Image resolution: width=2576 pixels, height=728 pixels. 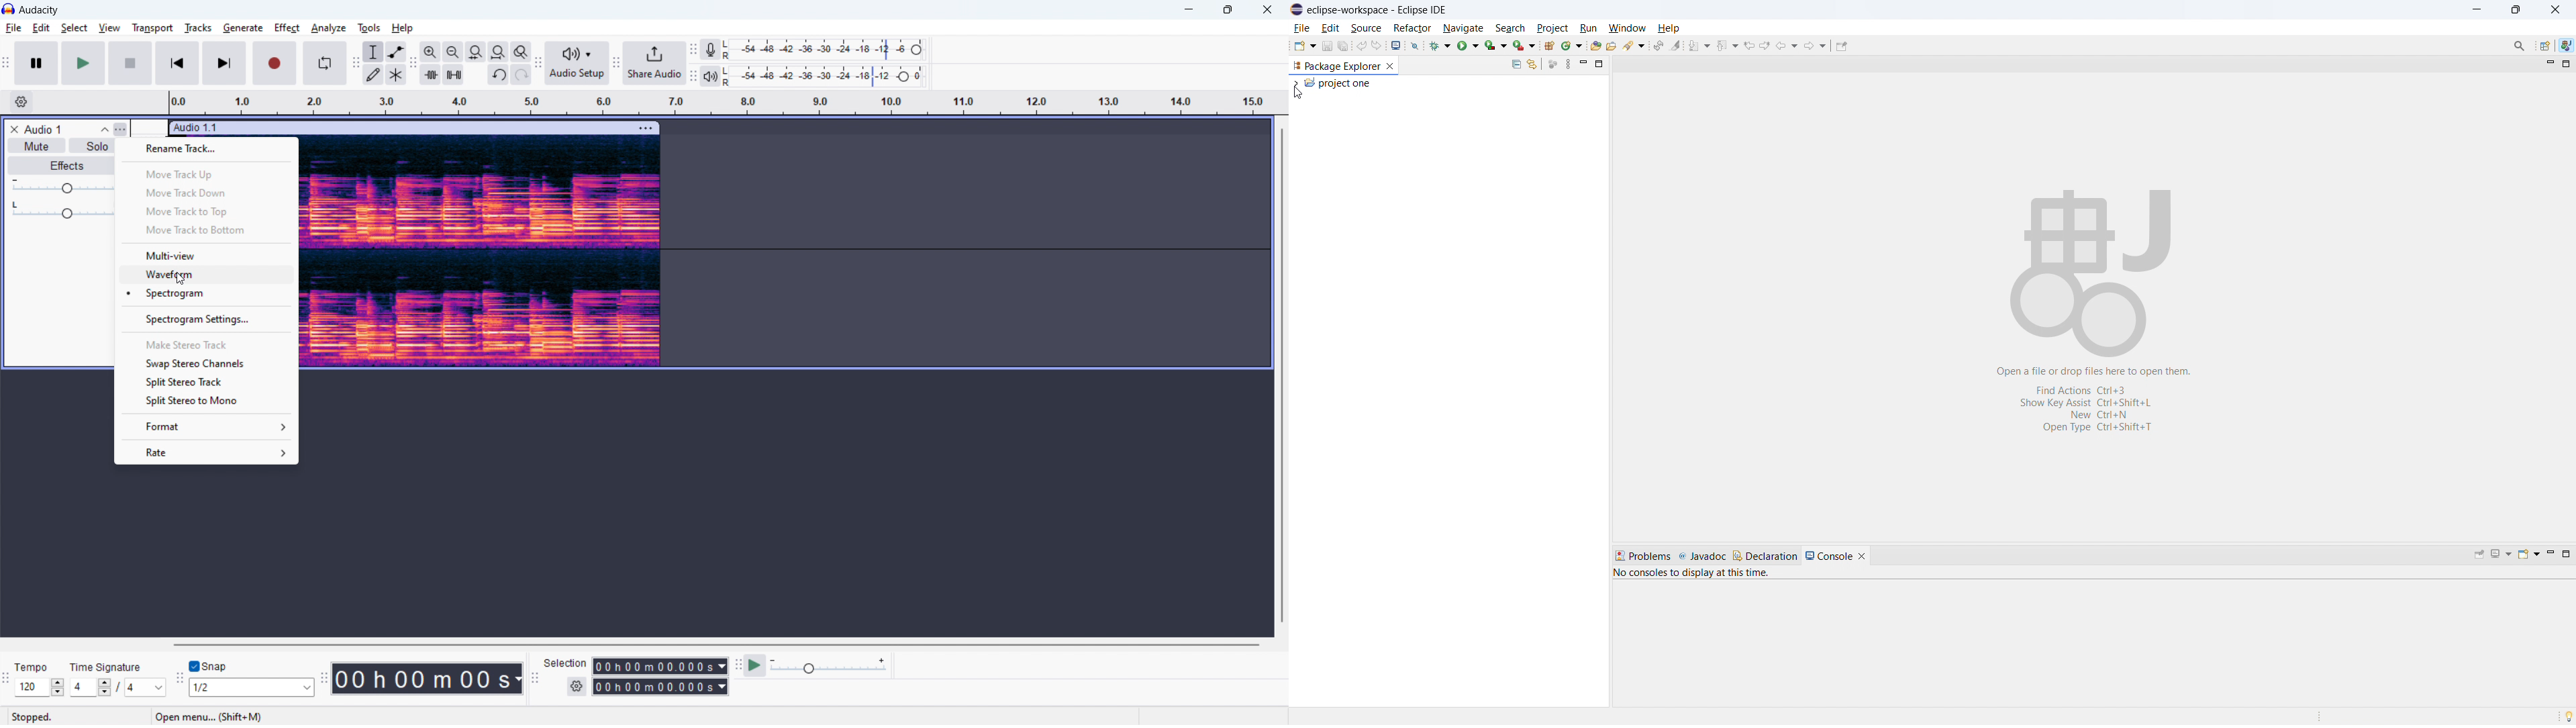 I want to click on undo, so click(x=1361, y=48).